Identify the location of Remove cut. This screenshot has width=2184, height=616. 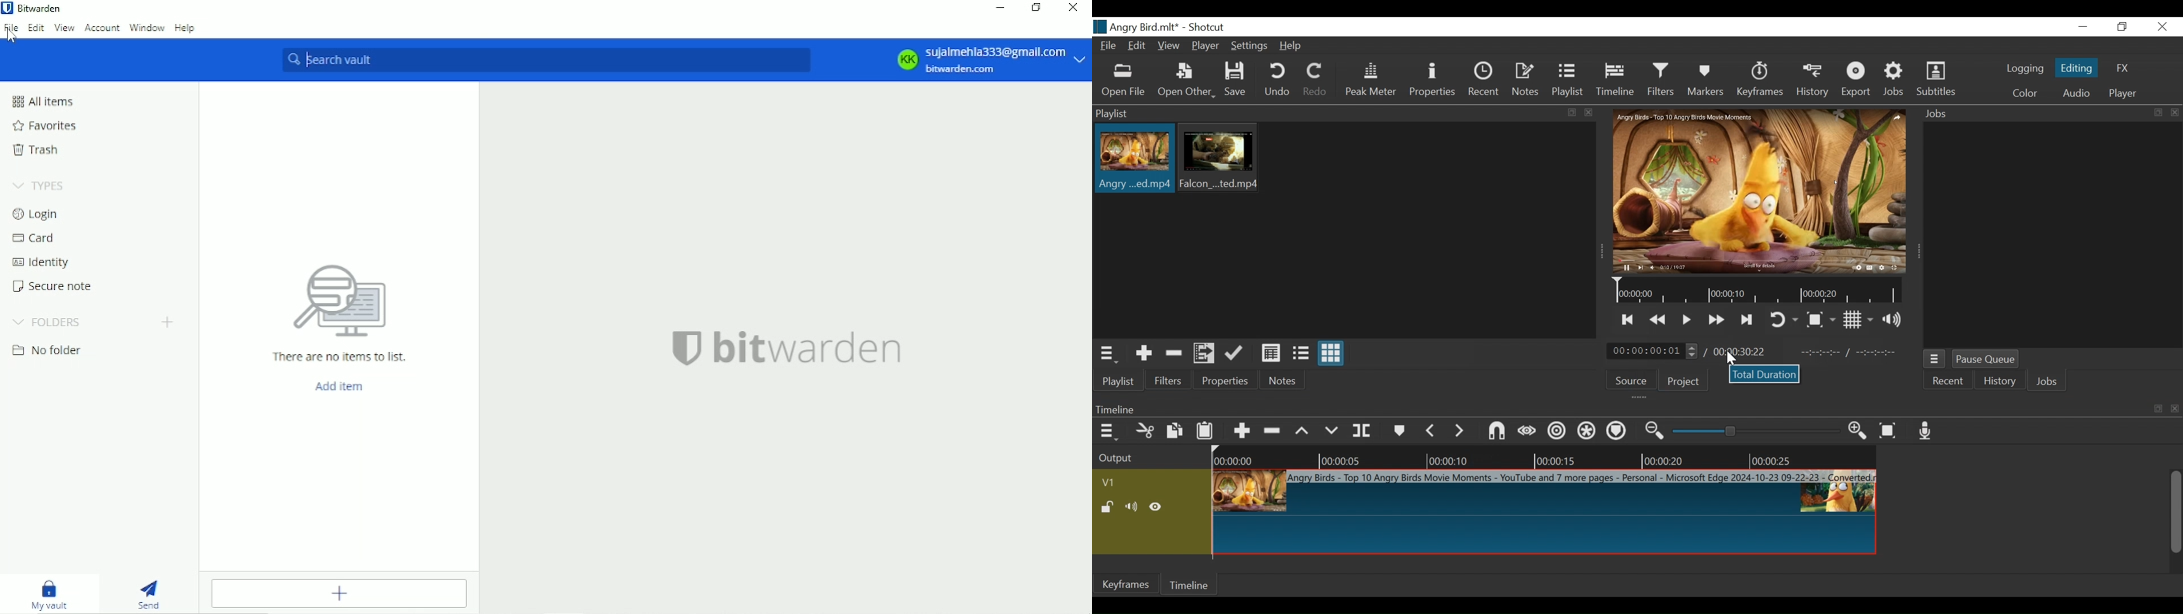
(1173, 355).